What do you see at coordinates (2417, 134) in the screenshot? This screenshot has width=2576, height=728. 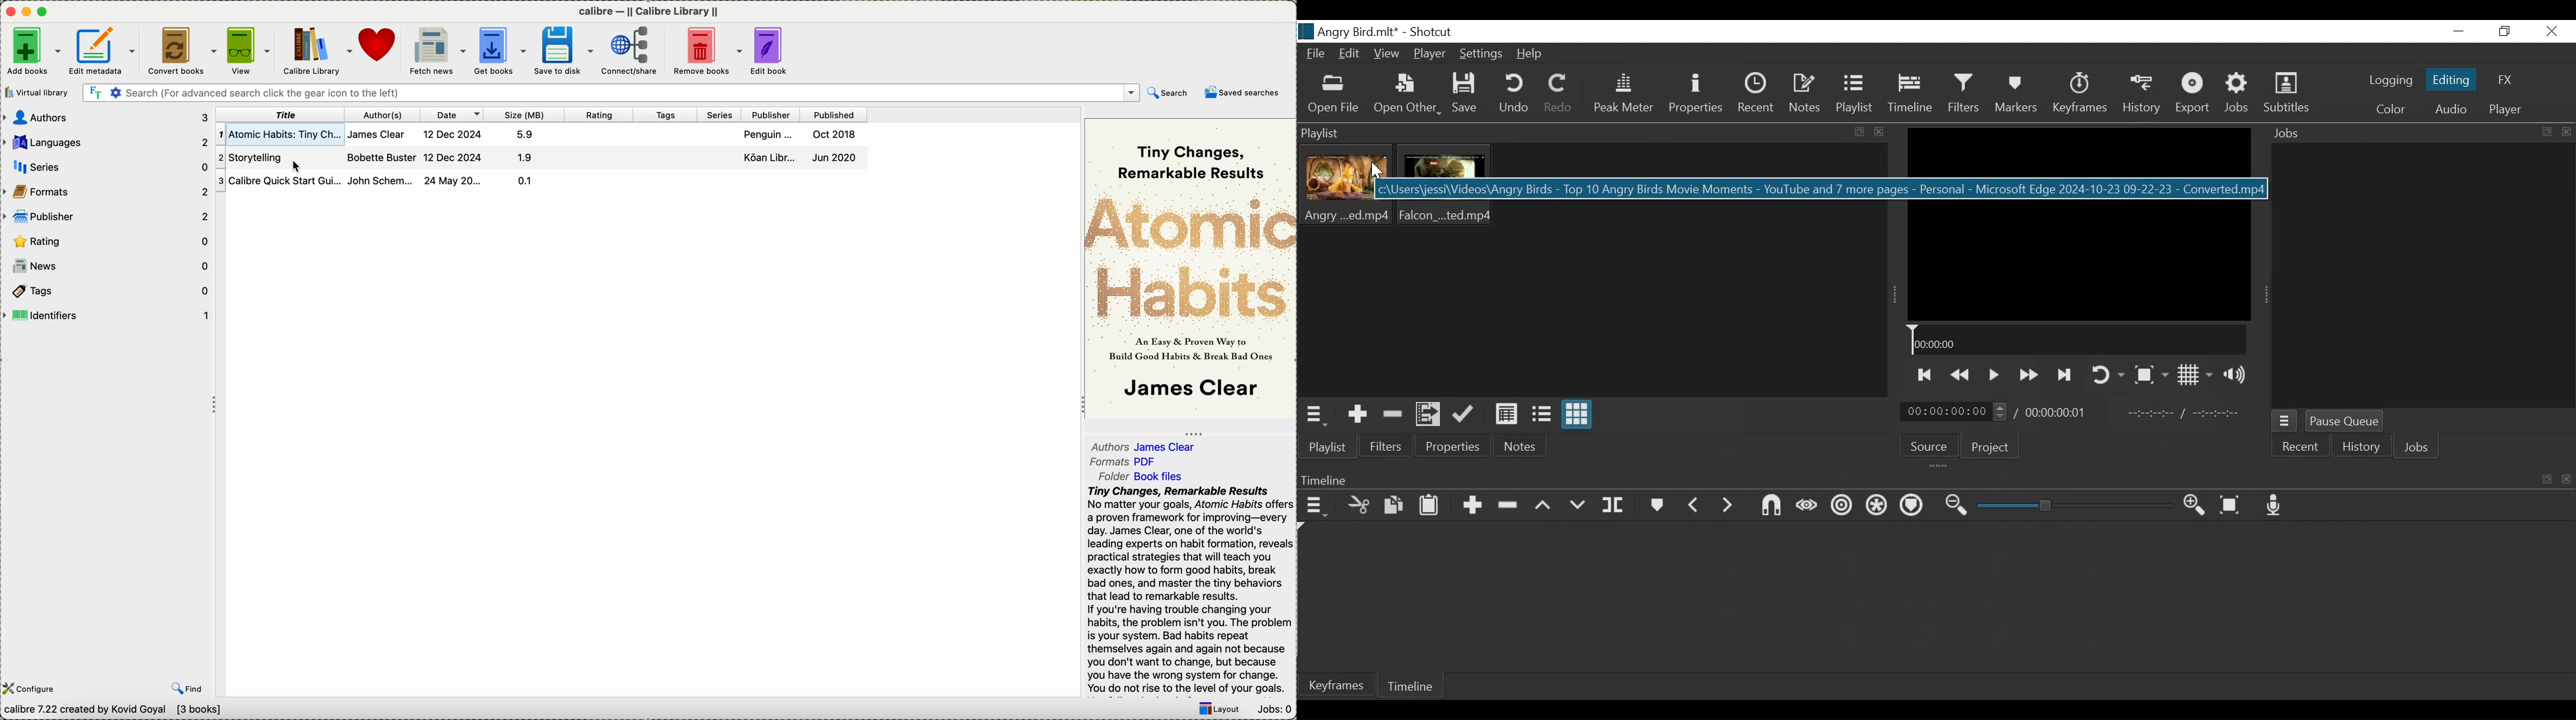 I see `Jobs Panel` at bounding box center [2417, 134].